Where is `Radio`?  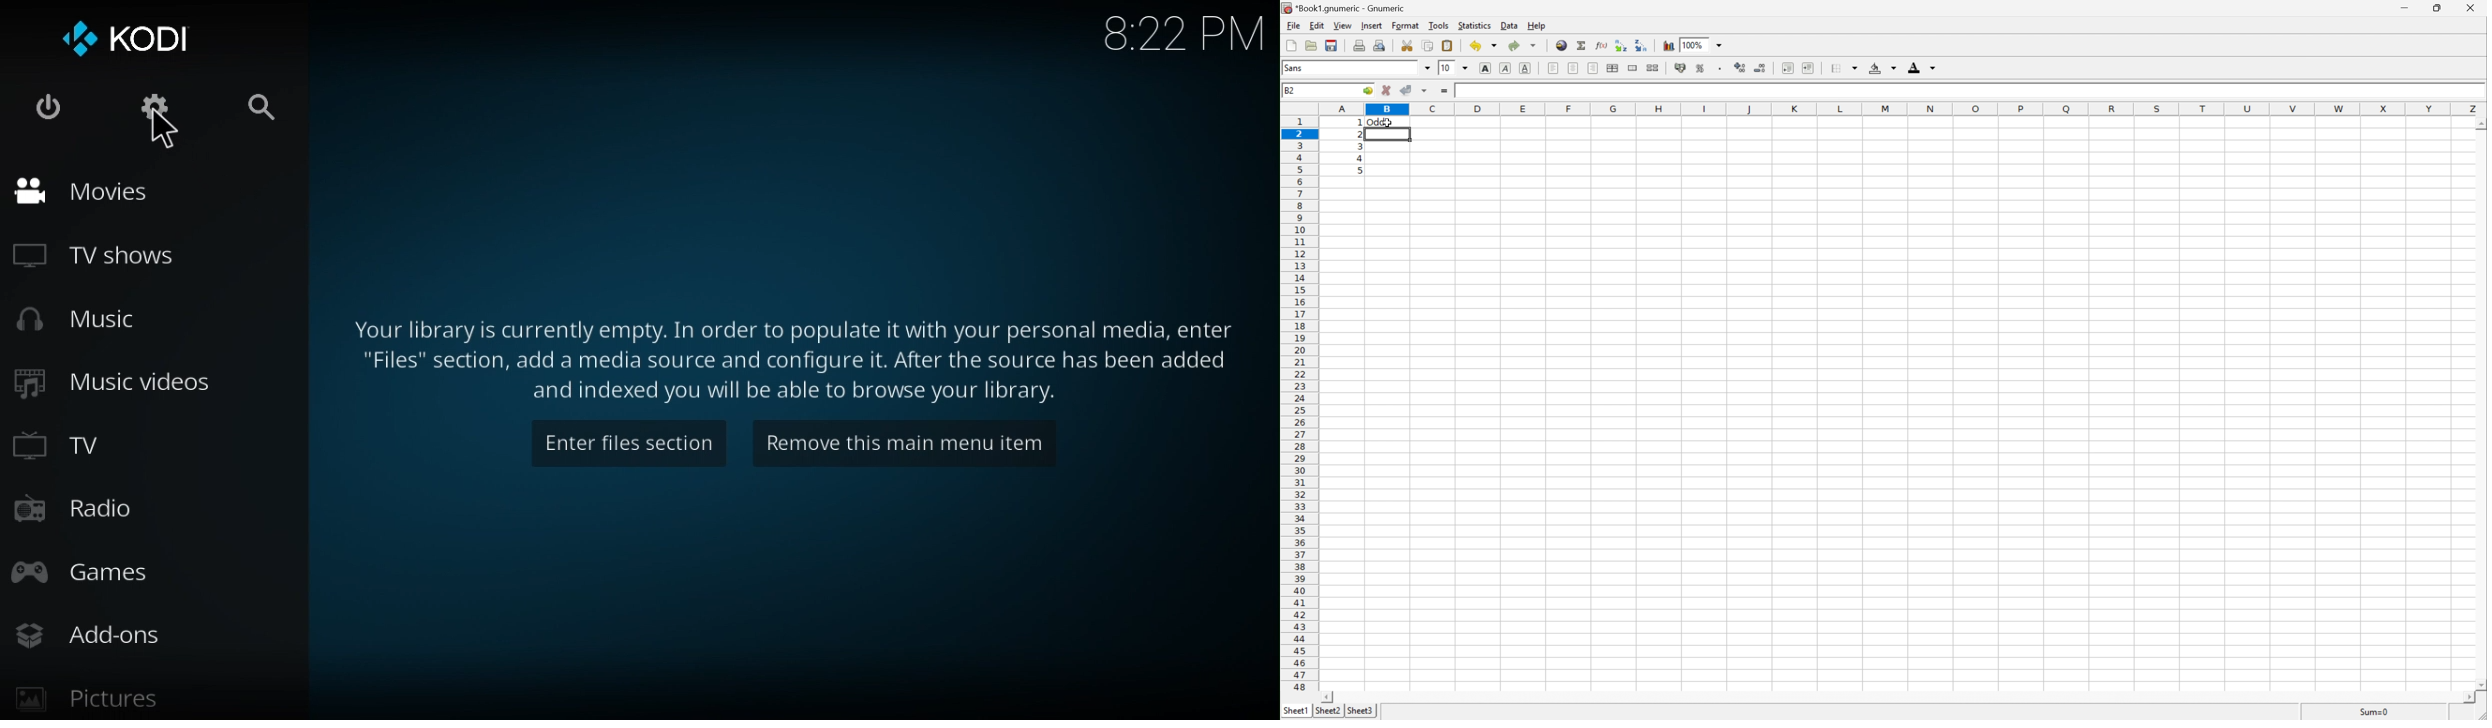
Radio is located at coordinates (93, 505).